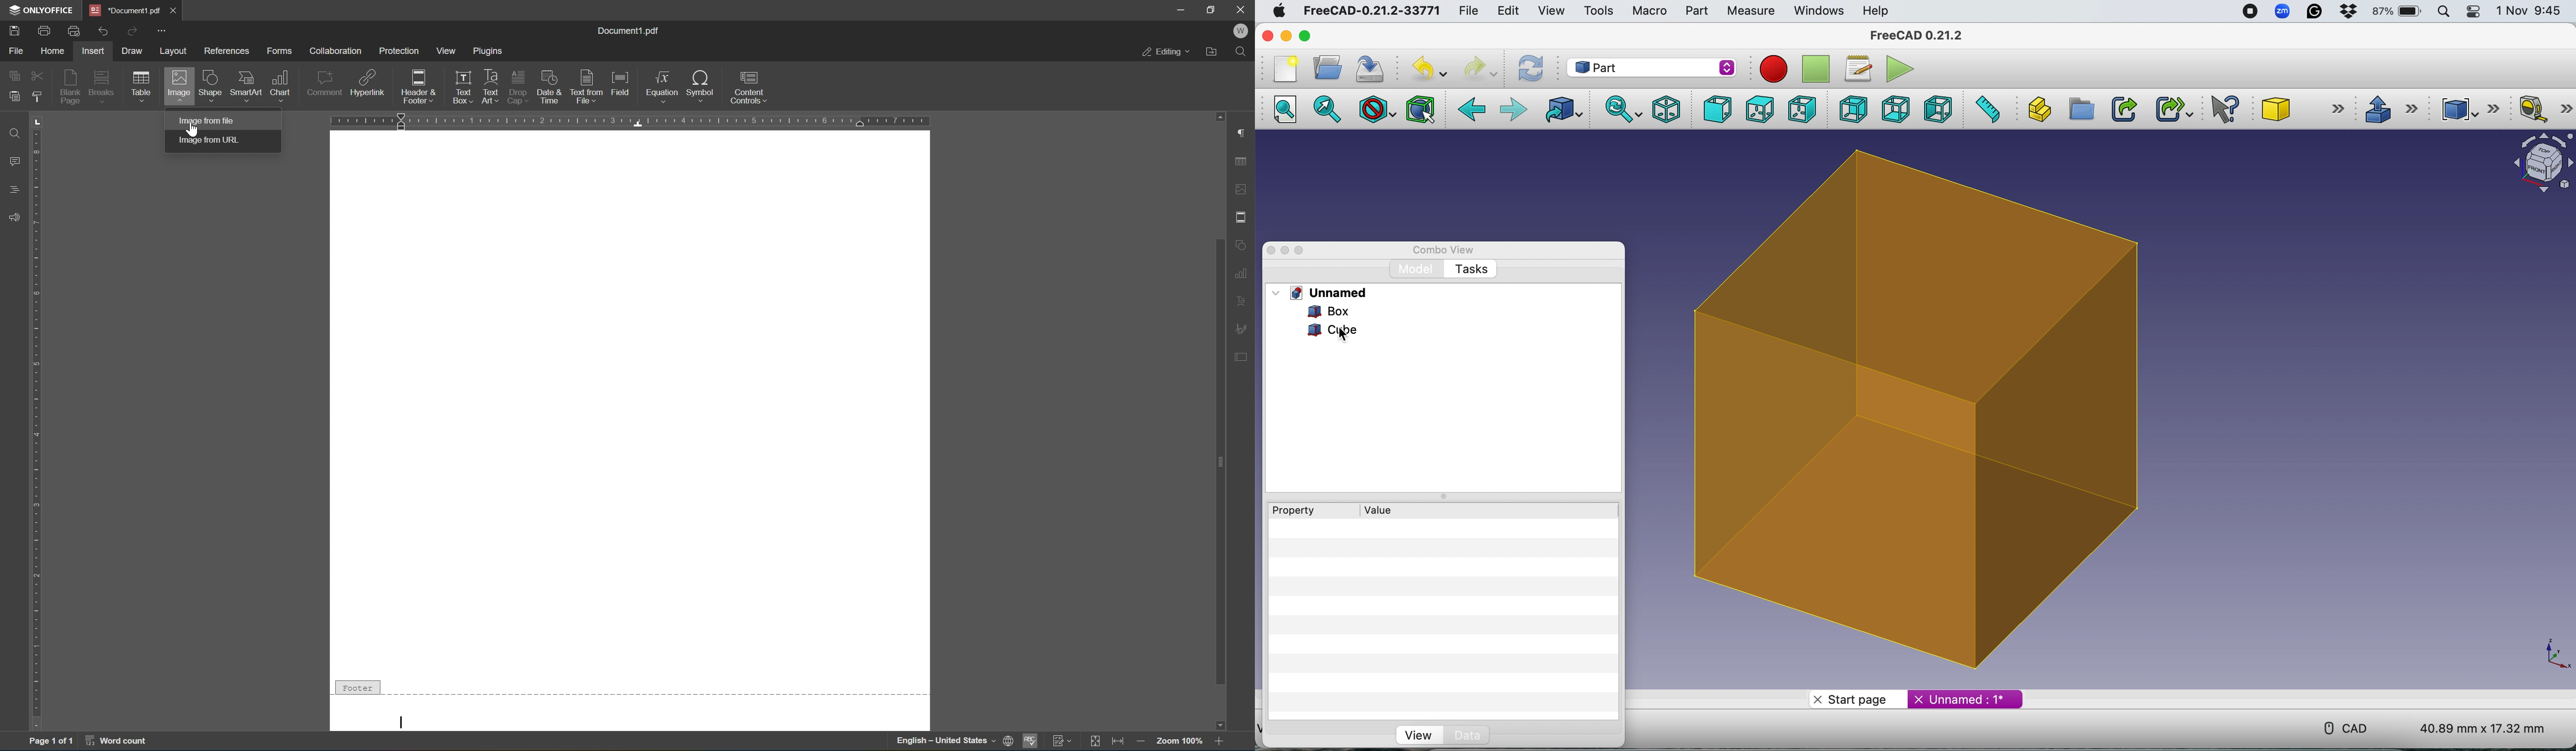 The image size is (2576, 756). Describe the element at coordinates (1666, 108) in the screenshot. I see `Isometric` at that location.